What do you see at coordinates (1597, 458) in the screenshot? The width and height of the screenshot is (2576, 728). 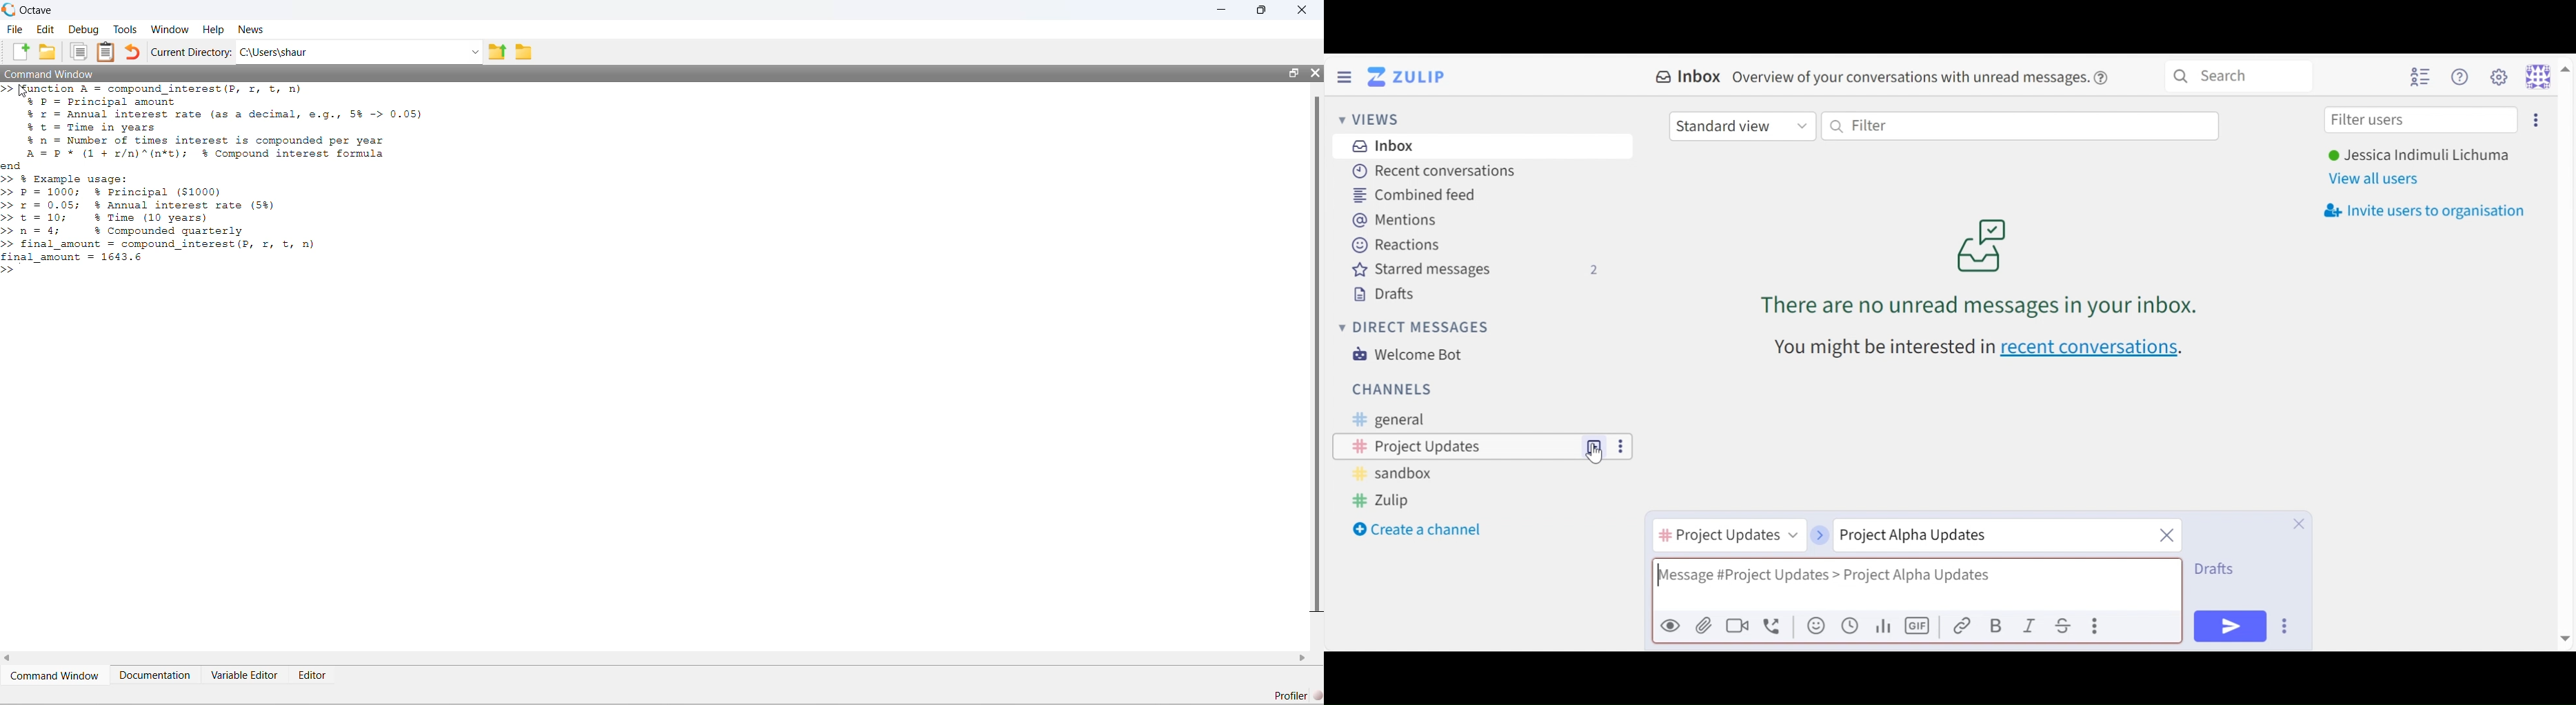 I see `Cursor` at bounding box center [1597, 458].